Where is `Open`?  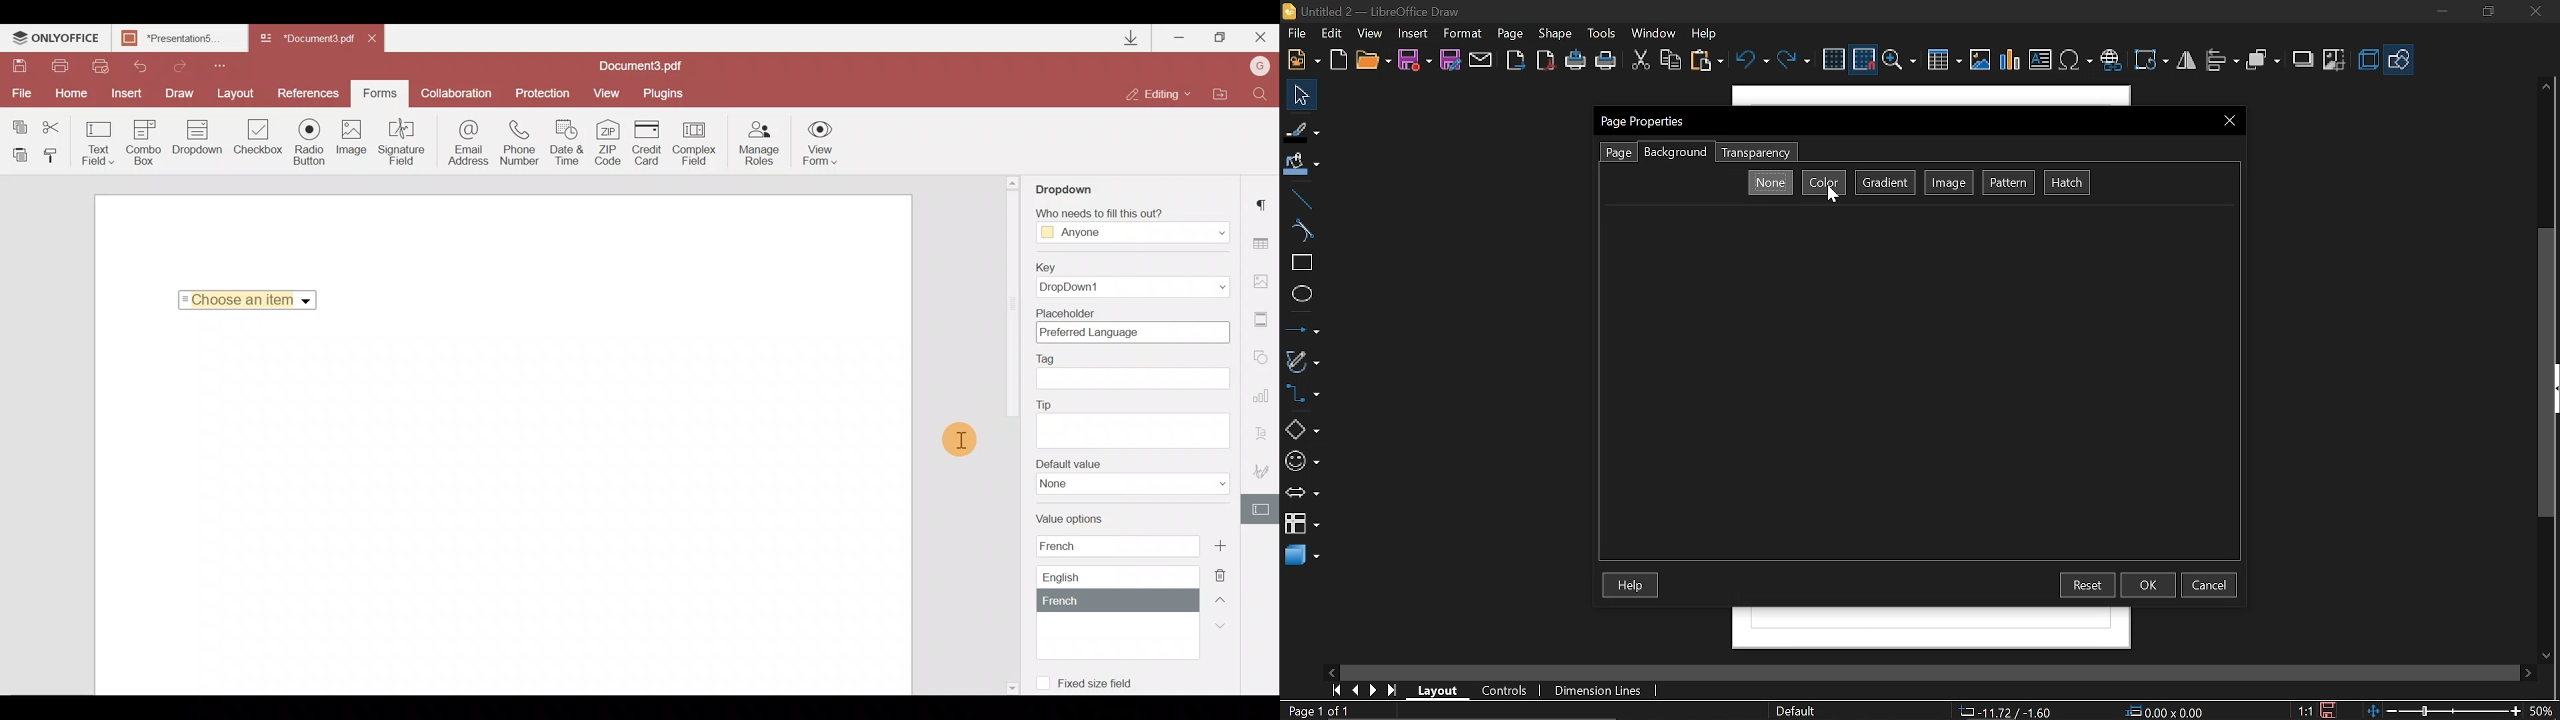 Open is located at coordinates (1372, 61).